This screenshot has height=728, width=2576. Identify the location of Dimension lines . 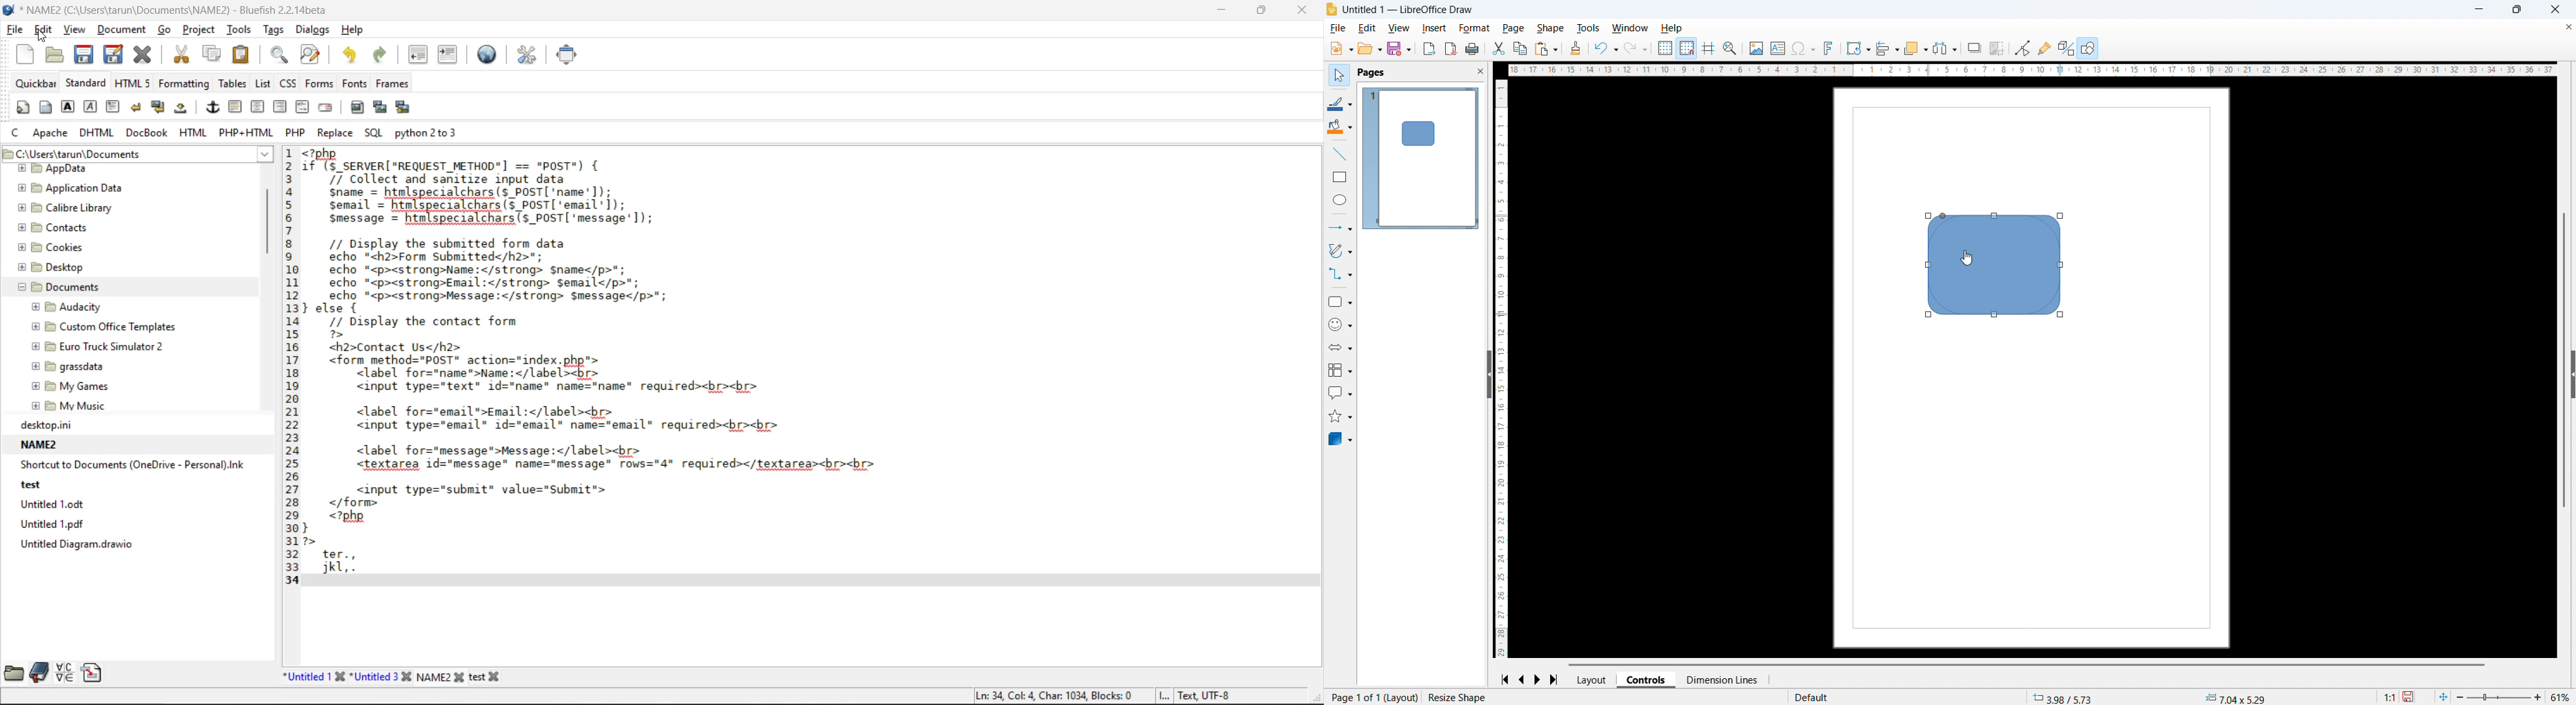
(1721, 680).